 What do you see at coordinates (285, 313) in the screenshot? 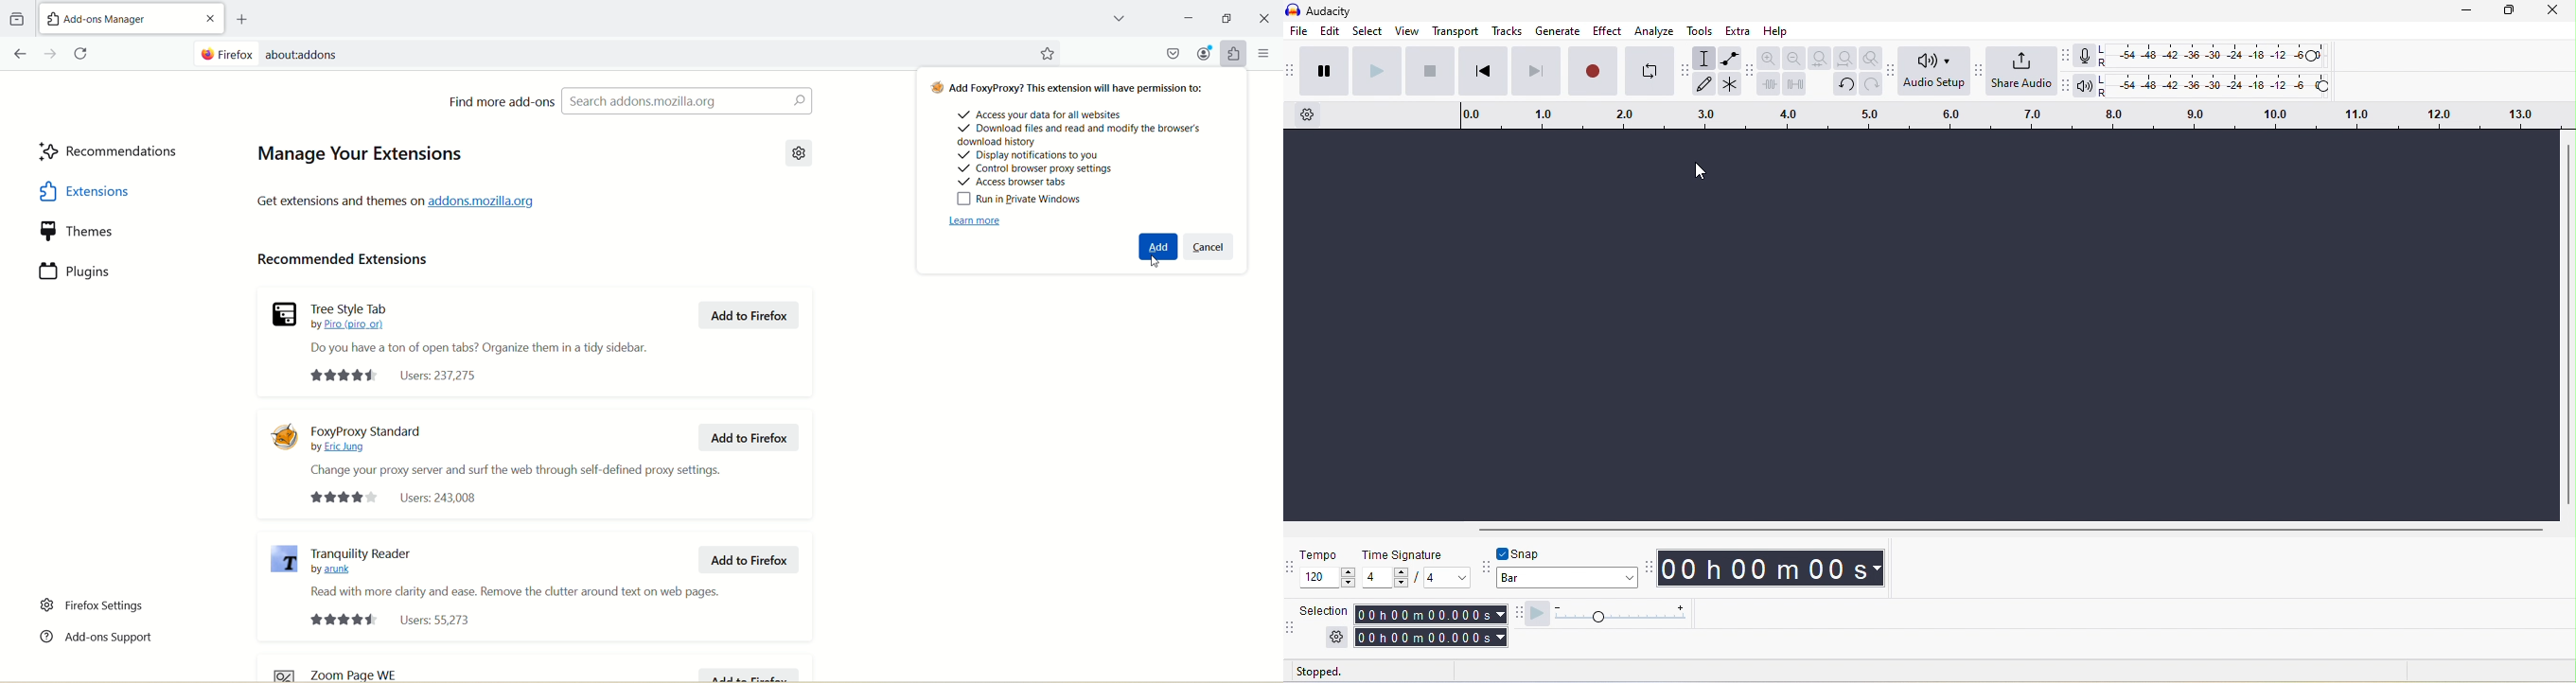
I see `Tree style logo` at bounding box center [285, 313].